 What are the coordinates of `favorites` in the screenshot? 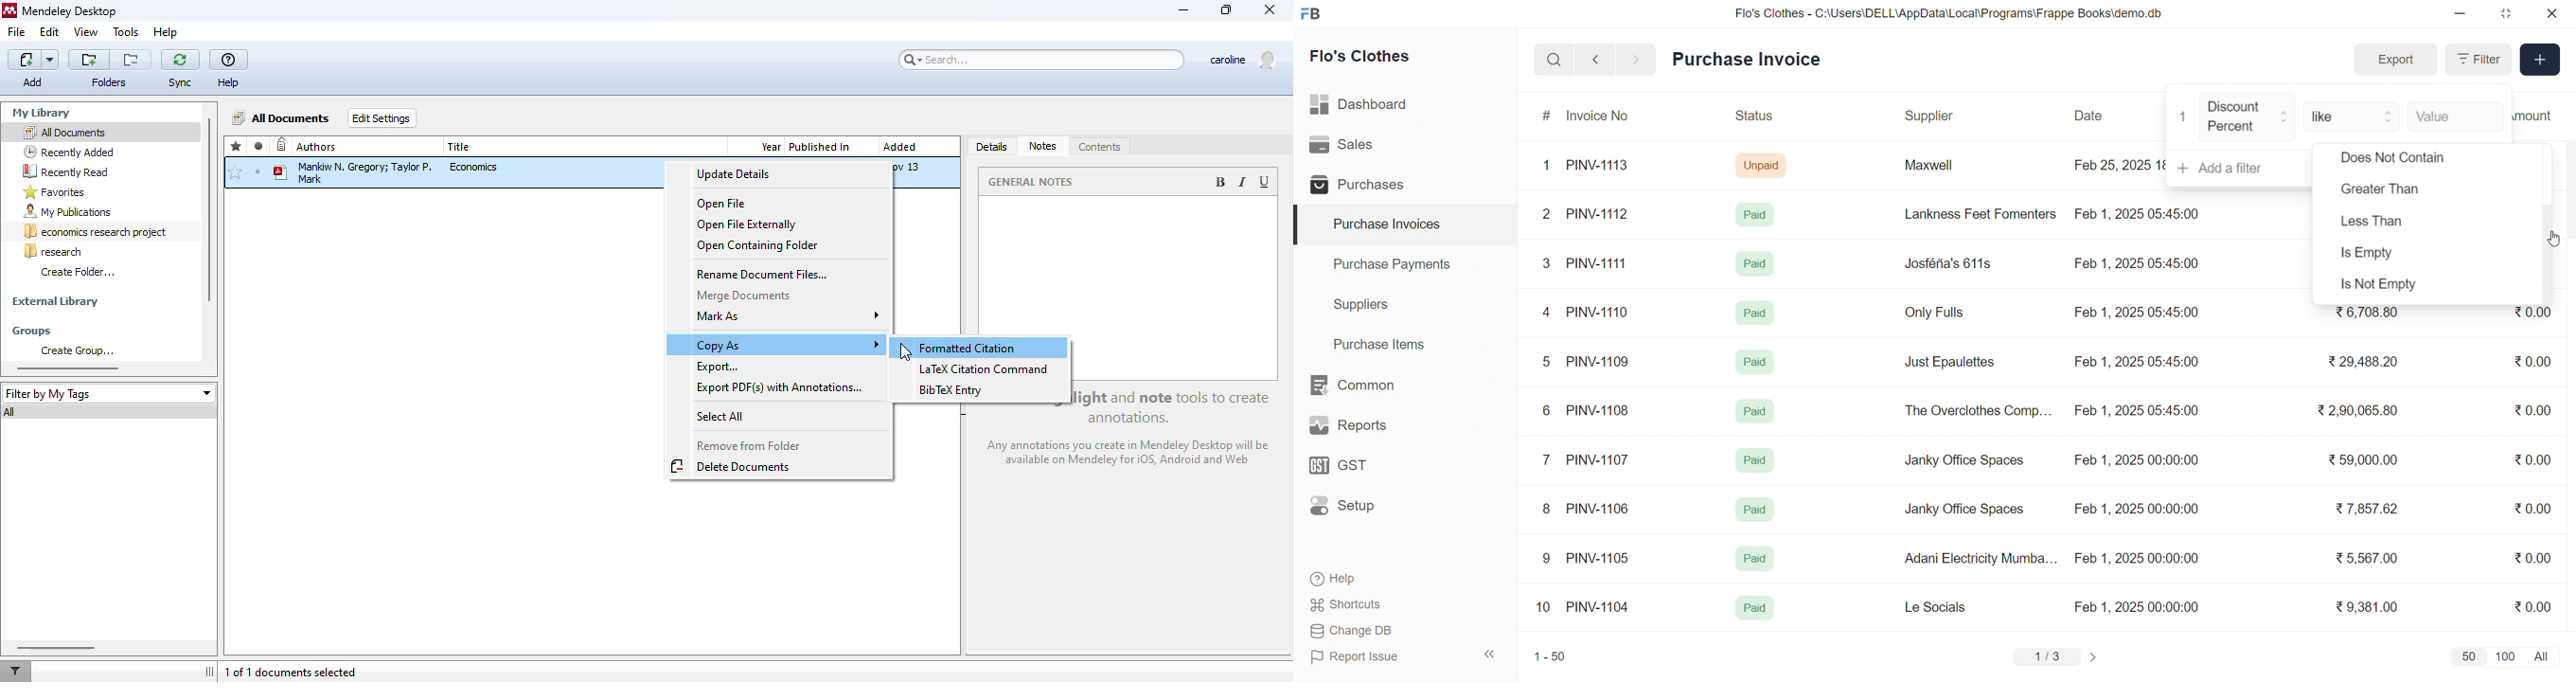 It's located at (55, 192).